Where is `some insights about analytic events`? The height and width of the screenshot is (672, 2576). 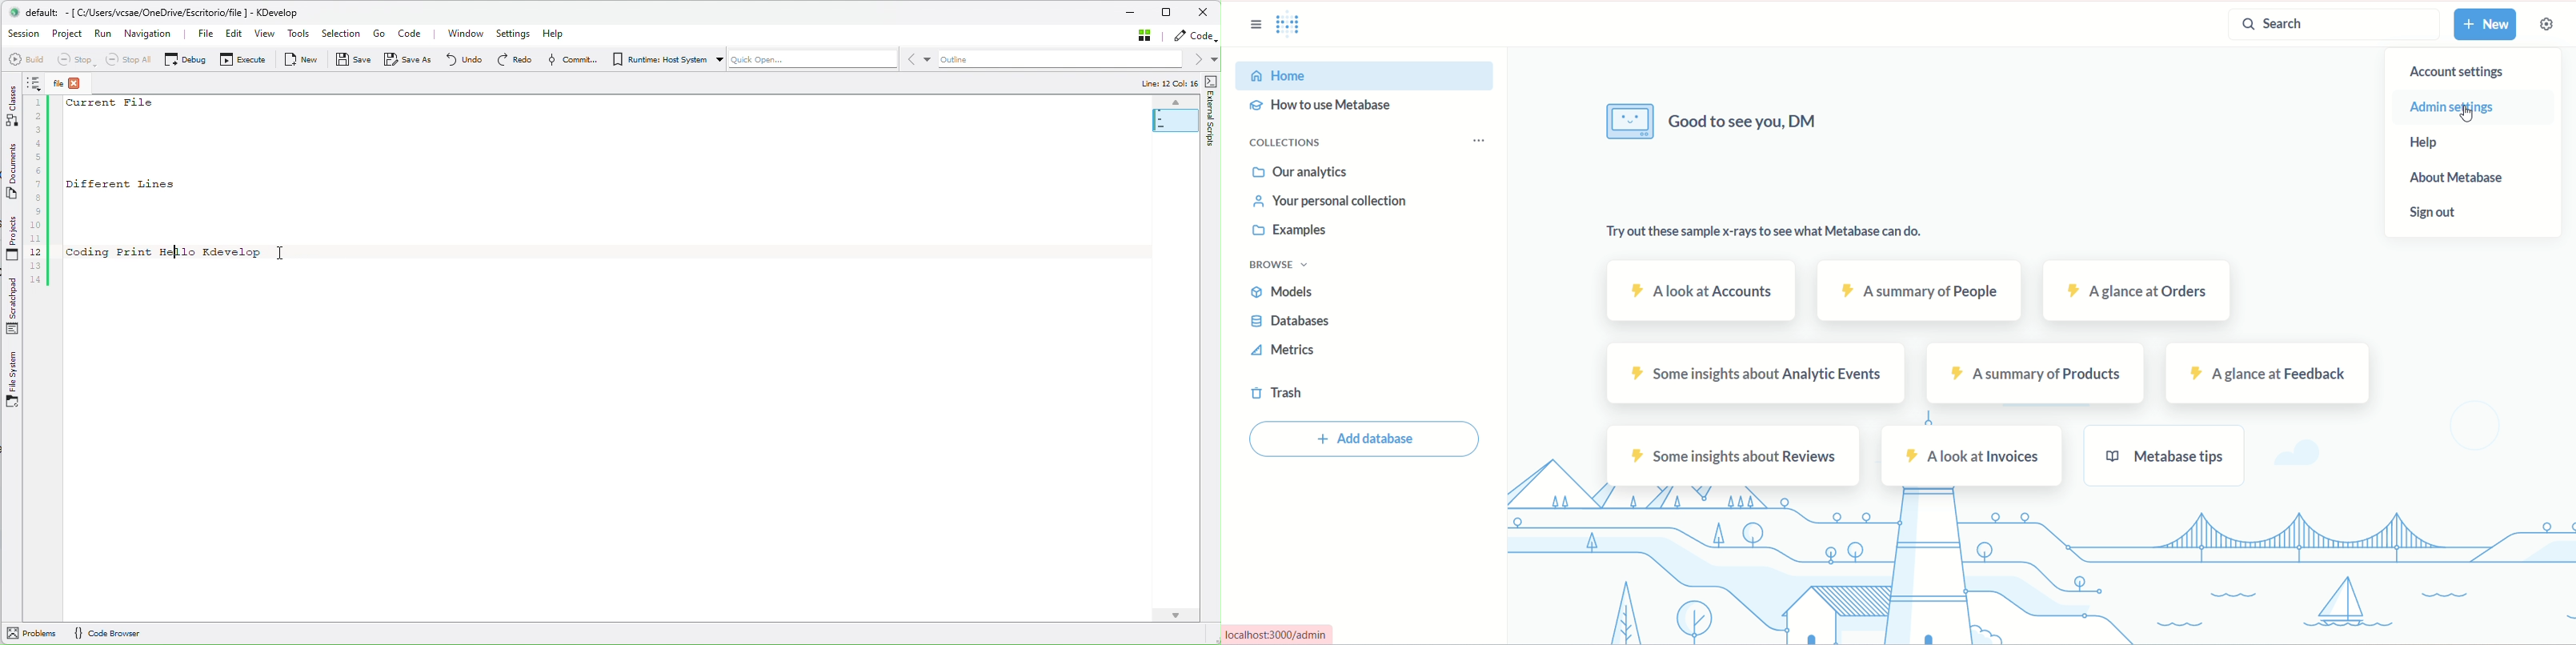
some insights about analytic events is located at coordinates (1756, 373).